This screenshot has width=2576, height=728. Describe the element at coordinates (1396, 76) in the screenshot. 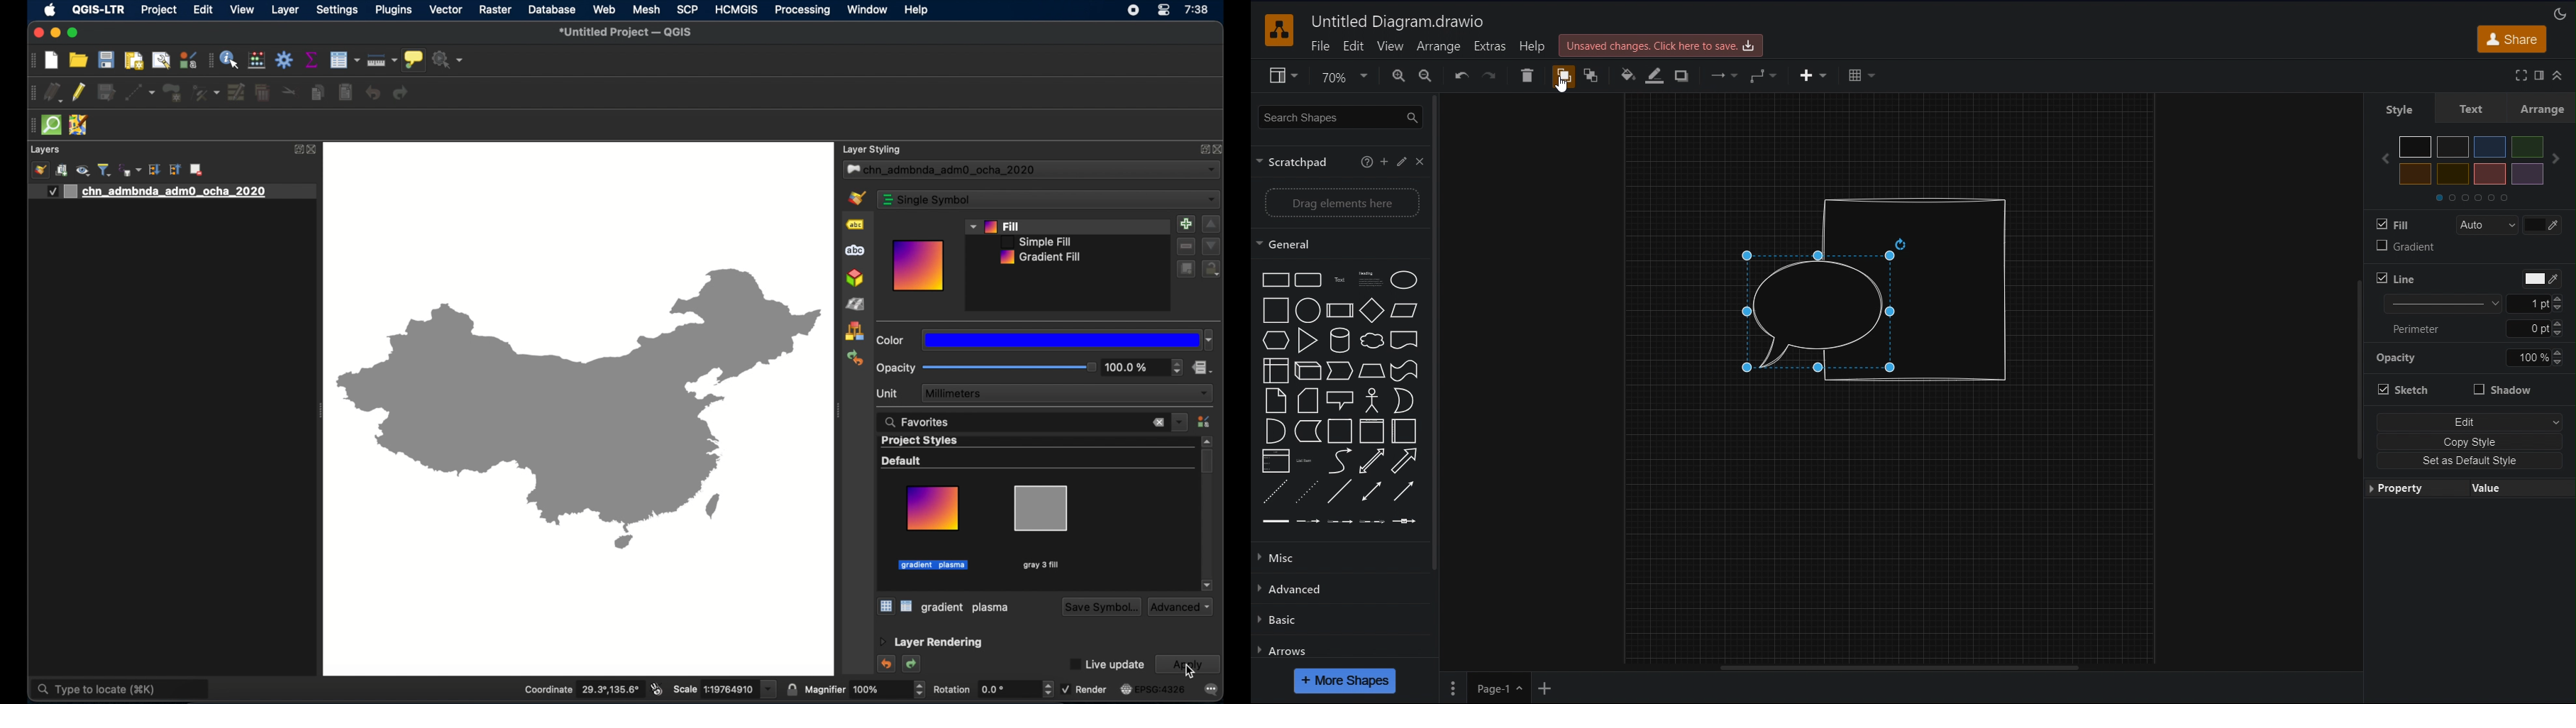

I see `Zoom In` at that location.